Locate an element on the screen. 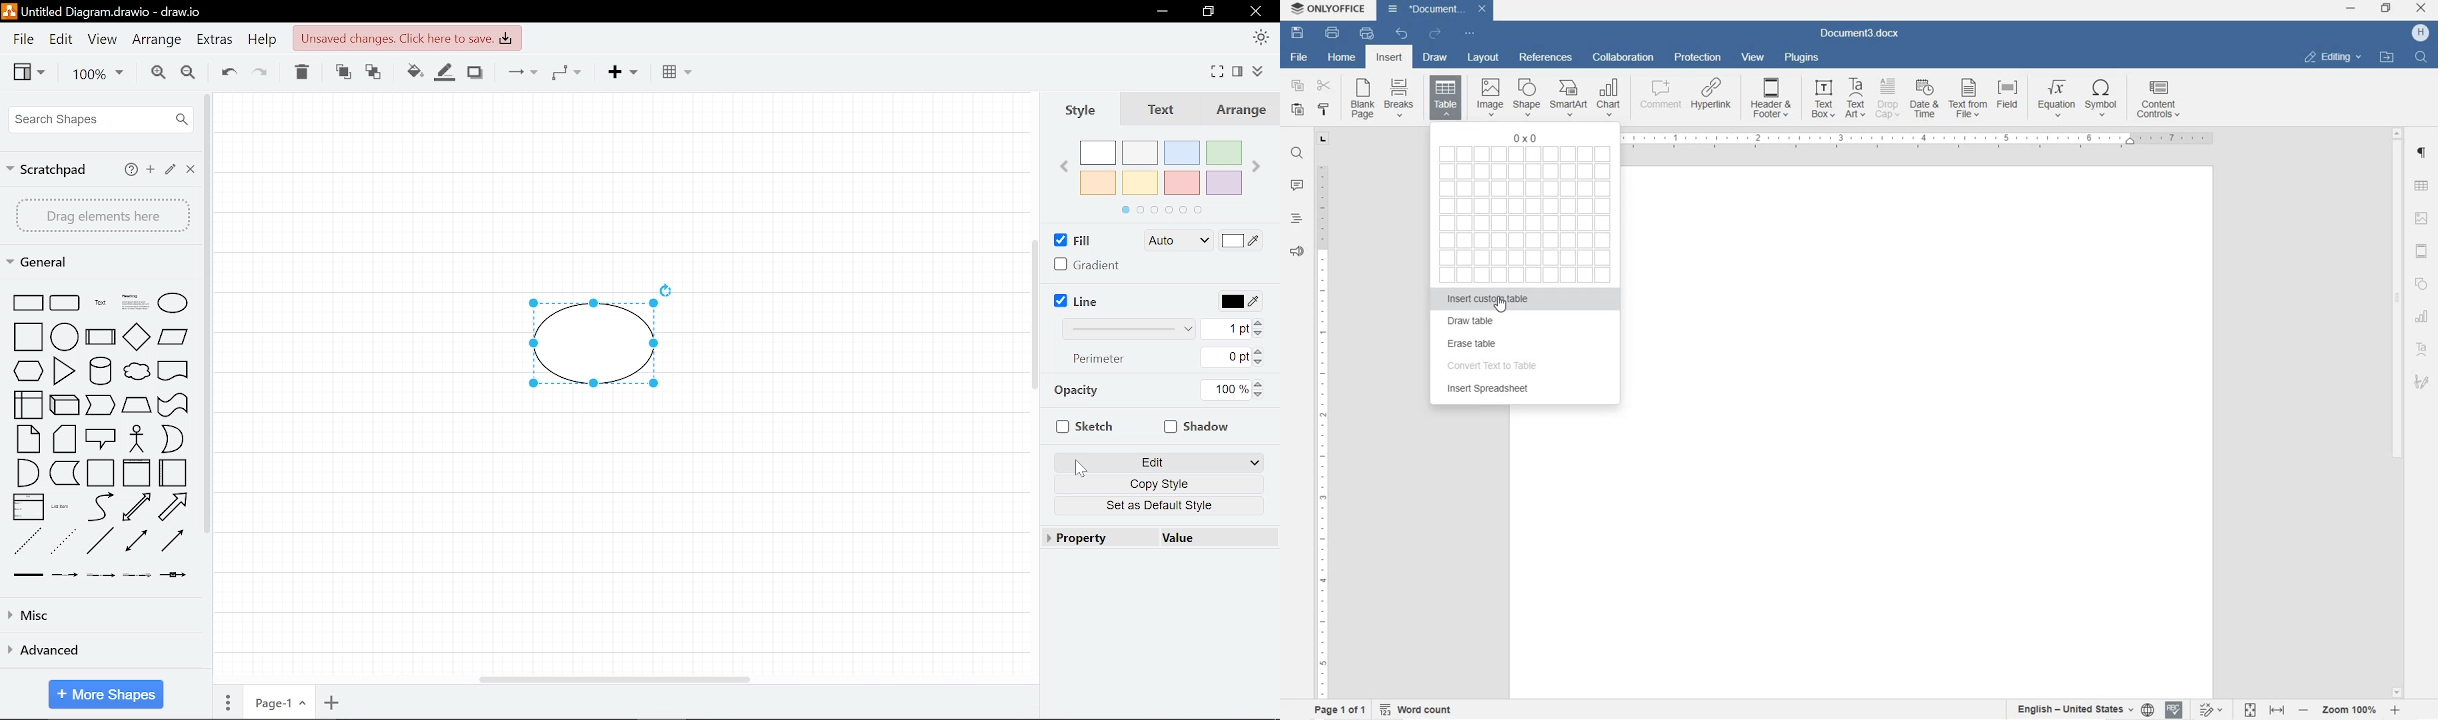   is located at coordinates (1261, 323).